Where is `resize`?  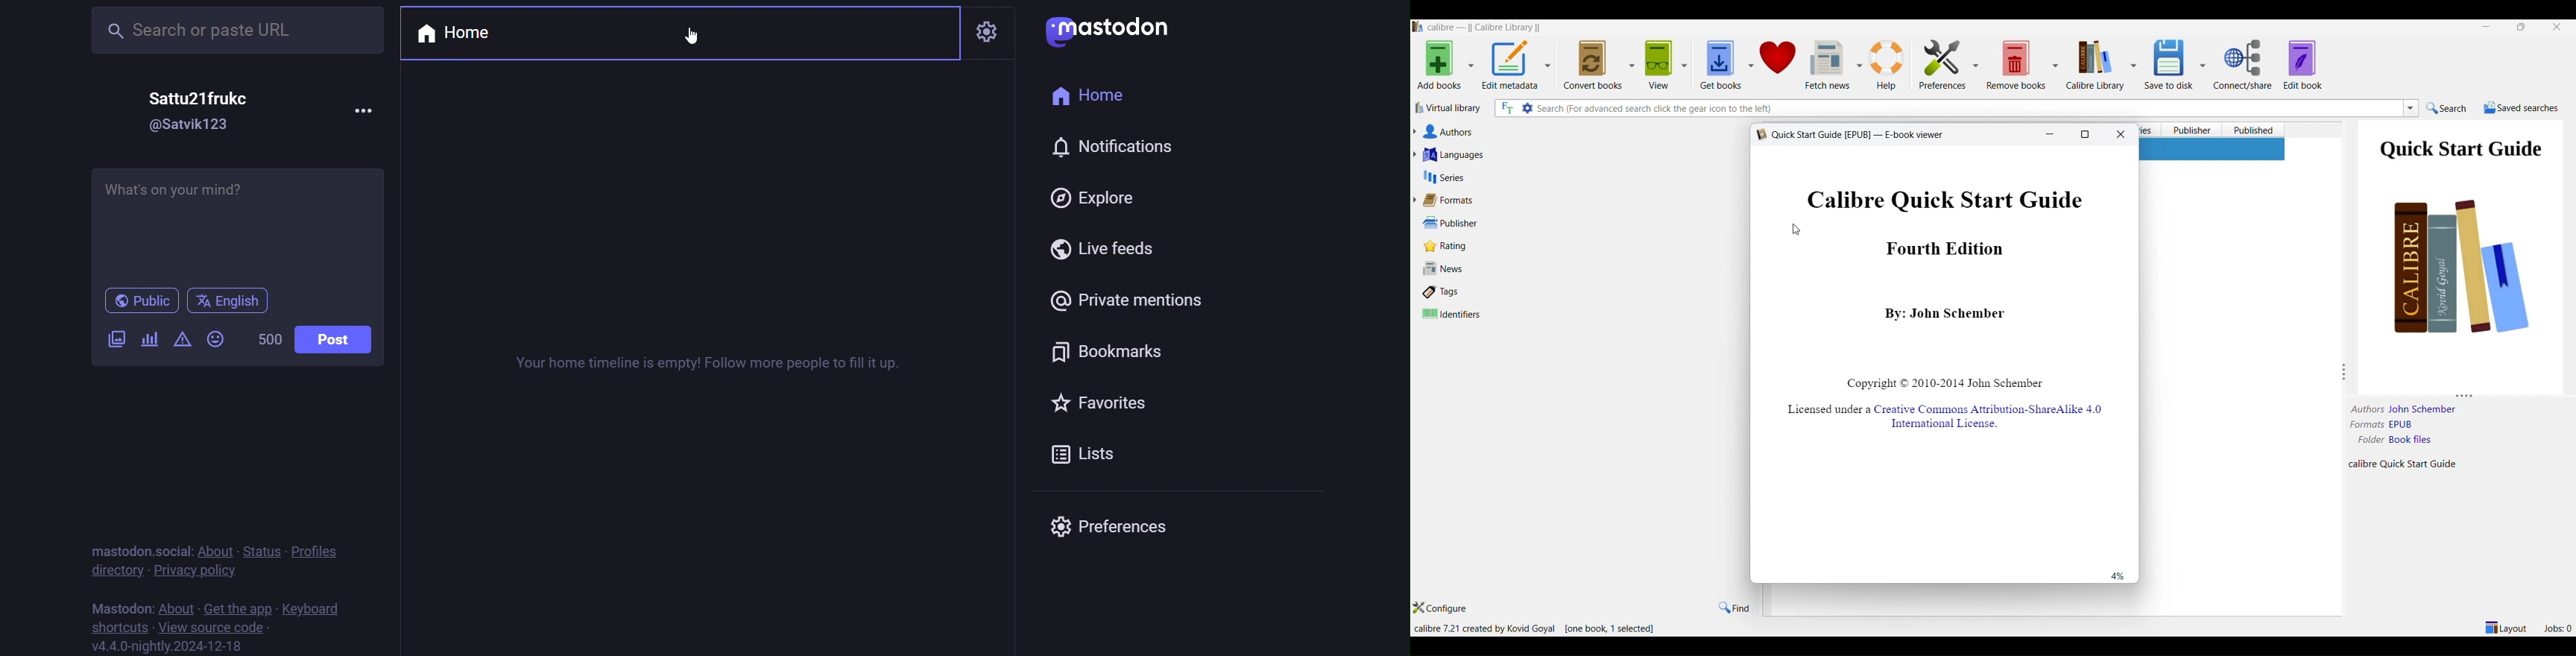
resize is located at coordinates (1762, 372).